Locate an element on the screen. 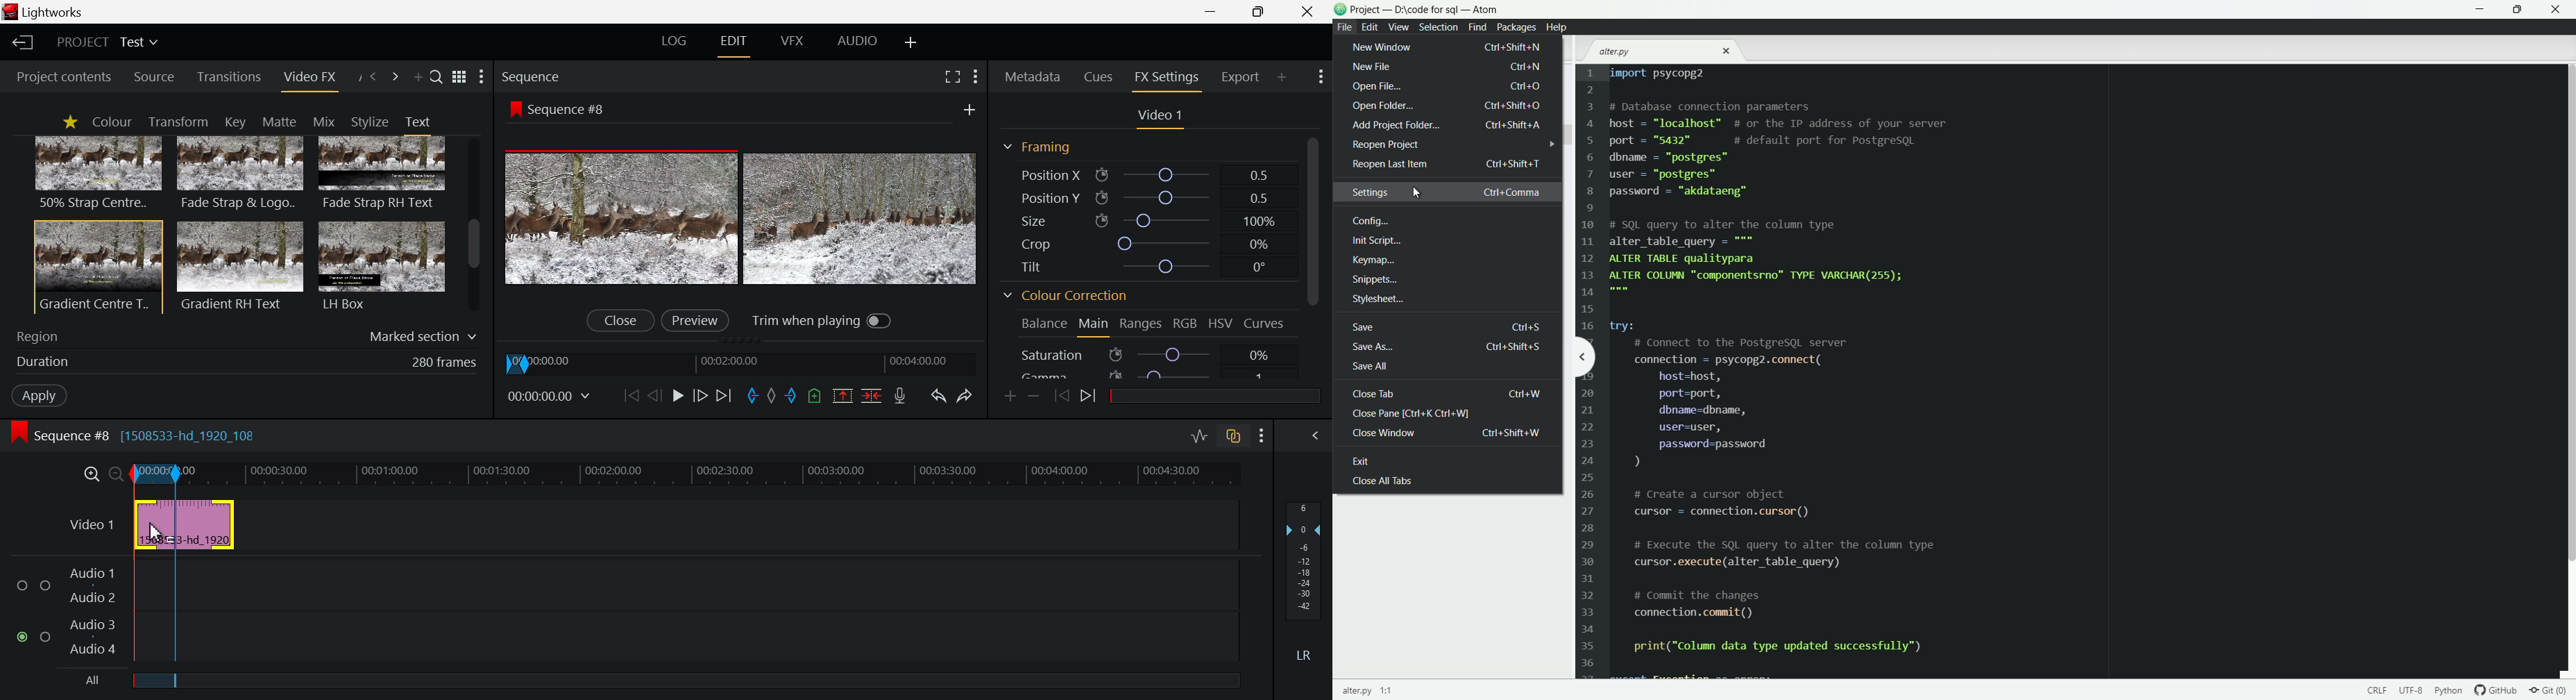  Next keyframe is located at coordinates (1090, 397).